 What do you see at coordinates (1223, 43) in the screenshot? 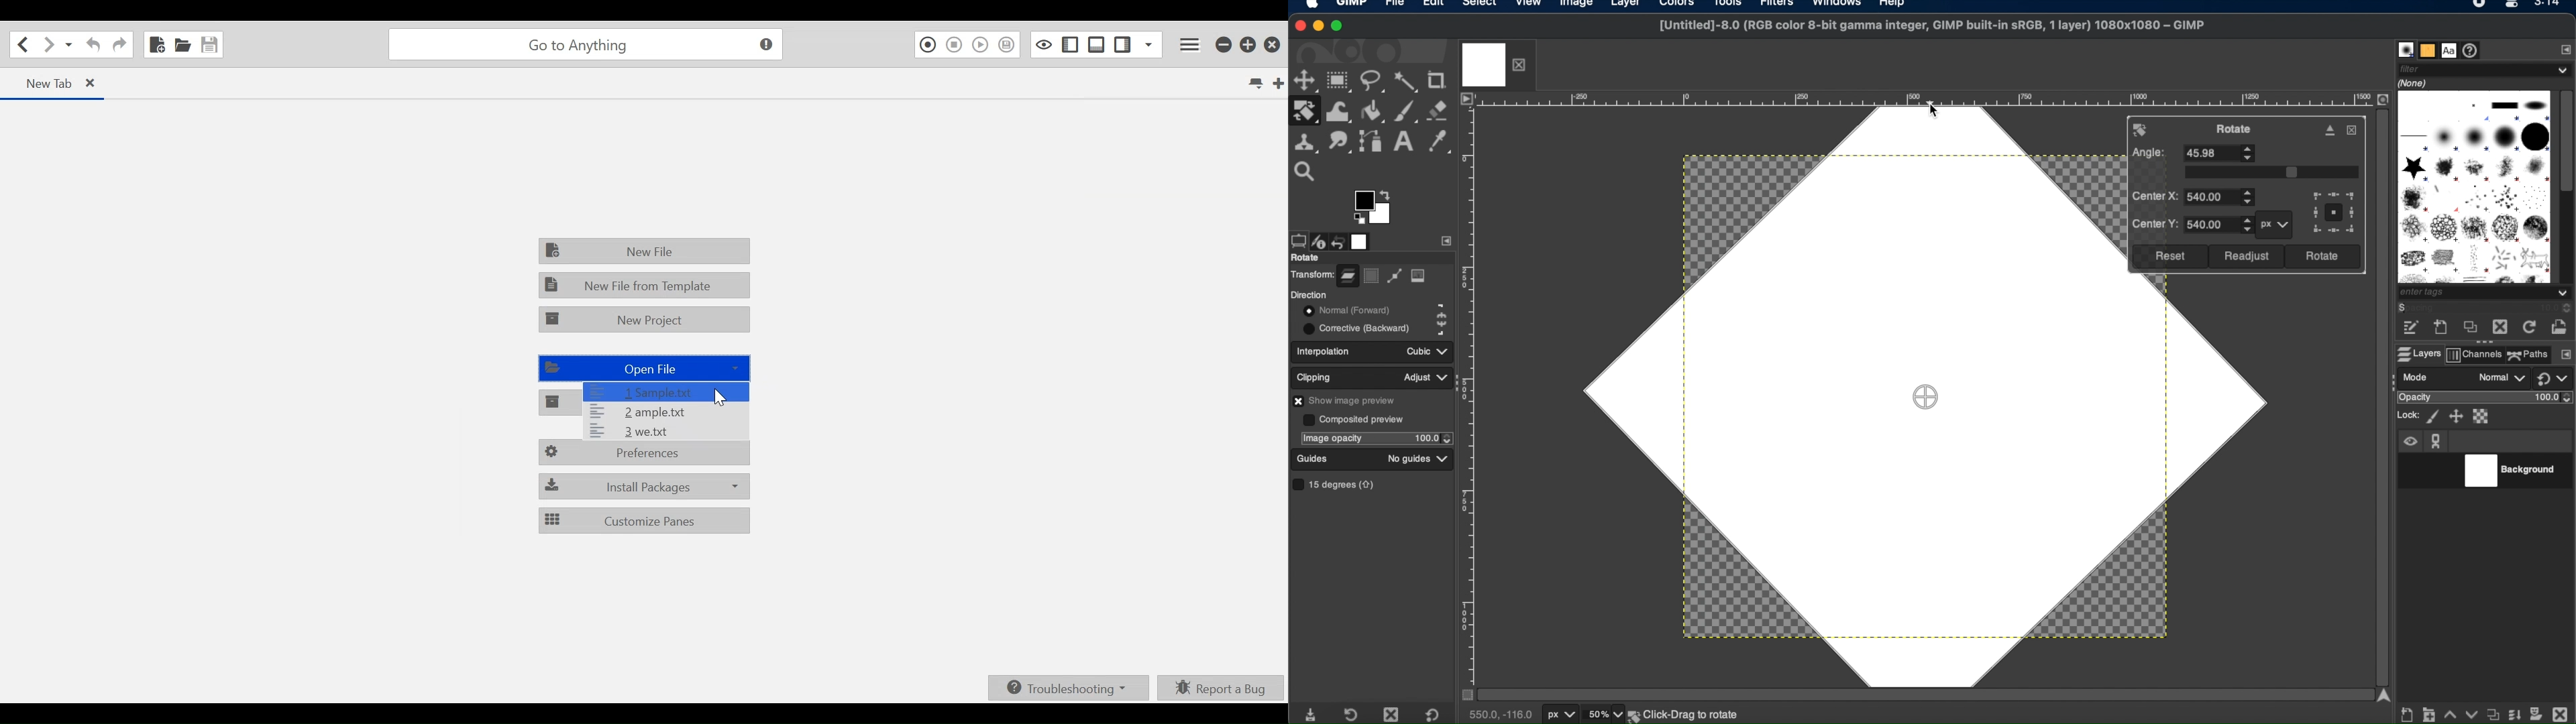
I see `minimize` at bounding box center [1223, 43].